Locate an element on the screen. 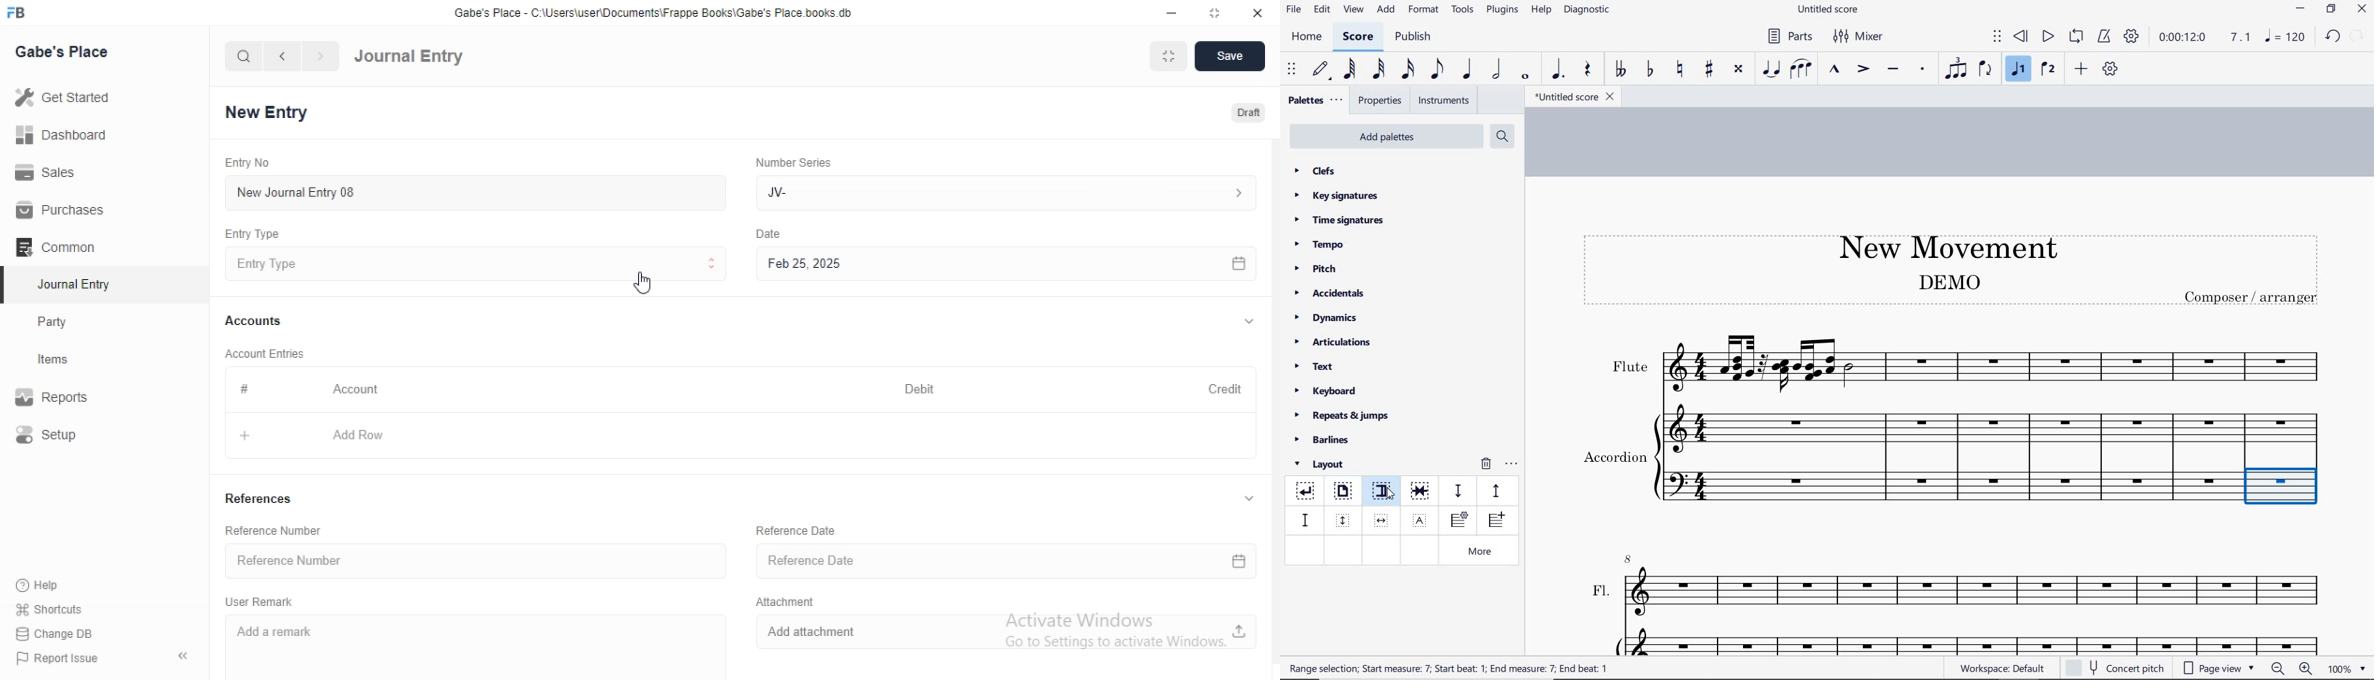 The width and height of the screenshot is (2380, 700). staff pacer is located at coordinates (1494, 490).